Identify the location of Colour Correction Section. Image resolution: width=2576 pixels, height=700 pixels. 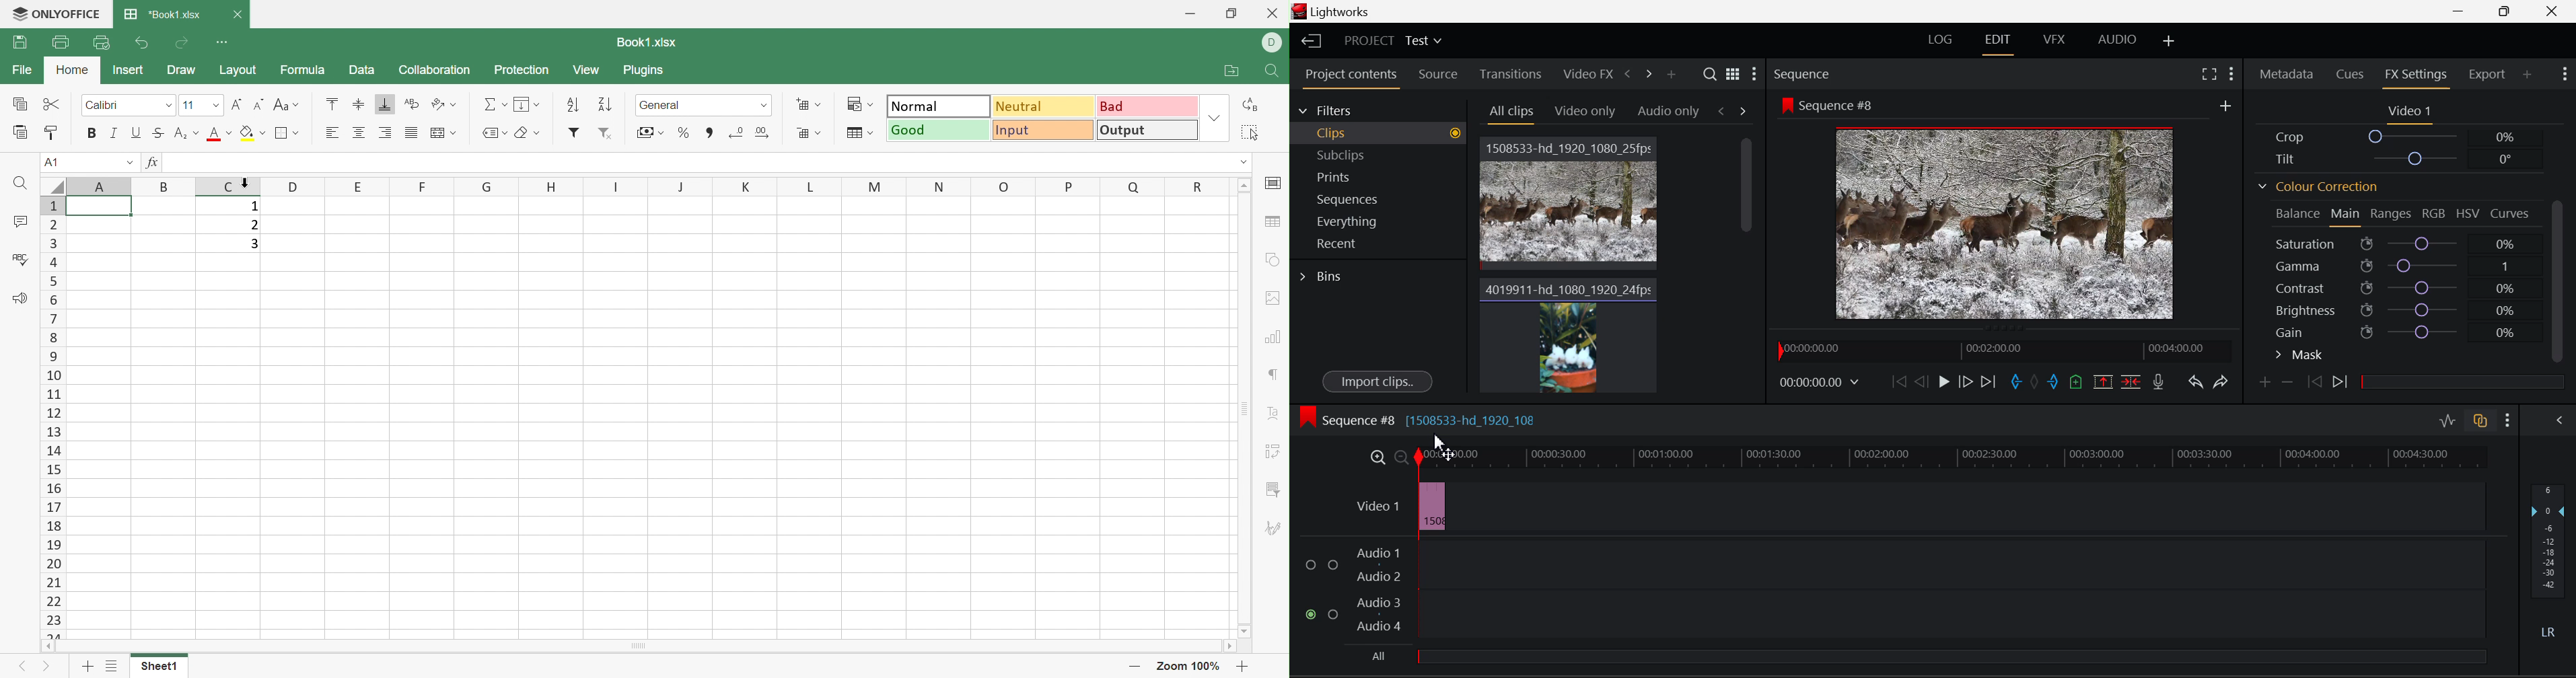
(2342, 186).